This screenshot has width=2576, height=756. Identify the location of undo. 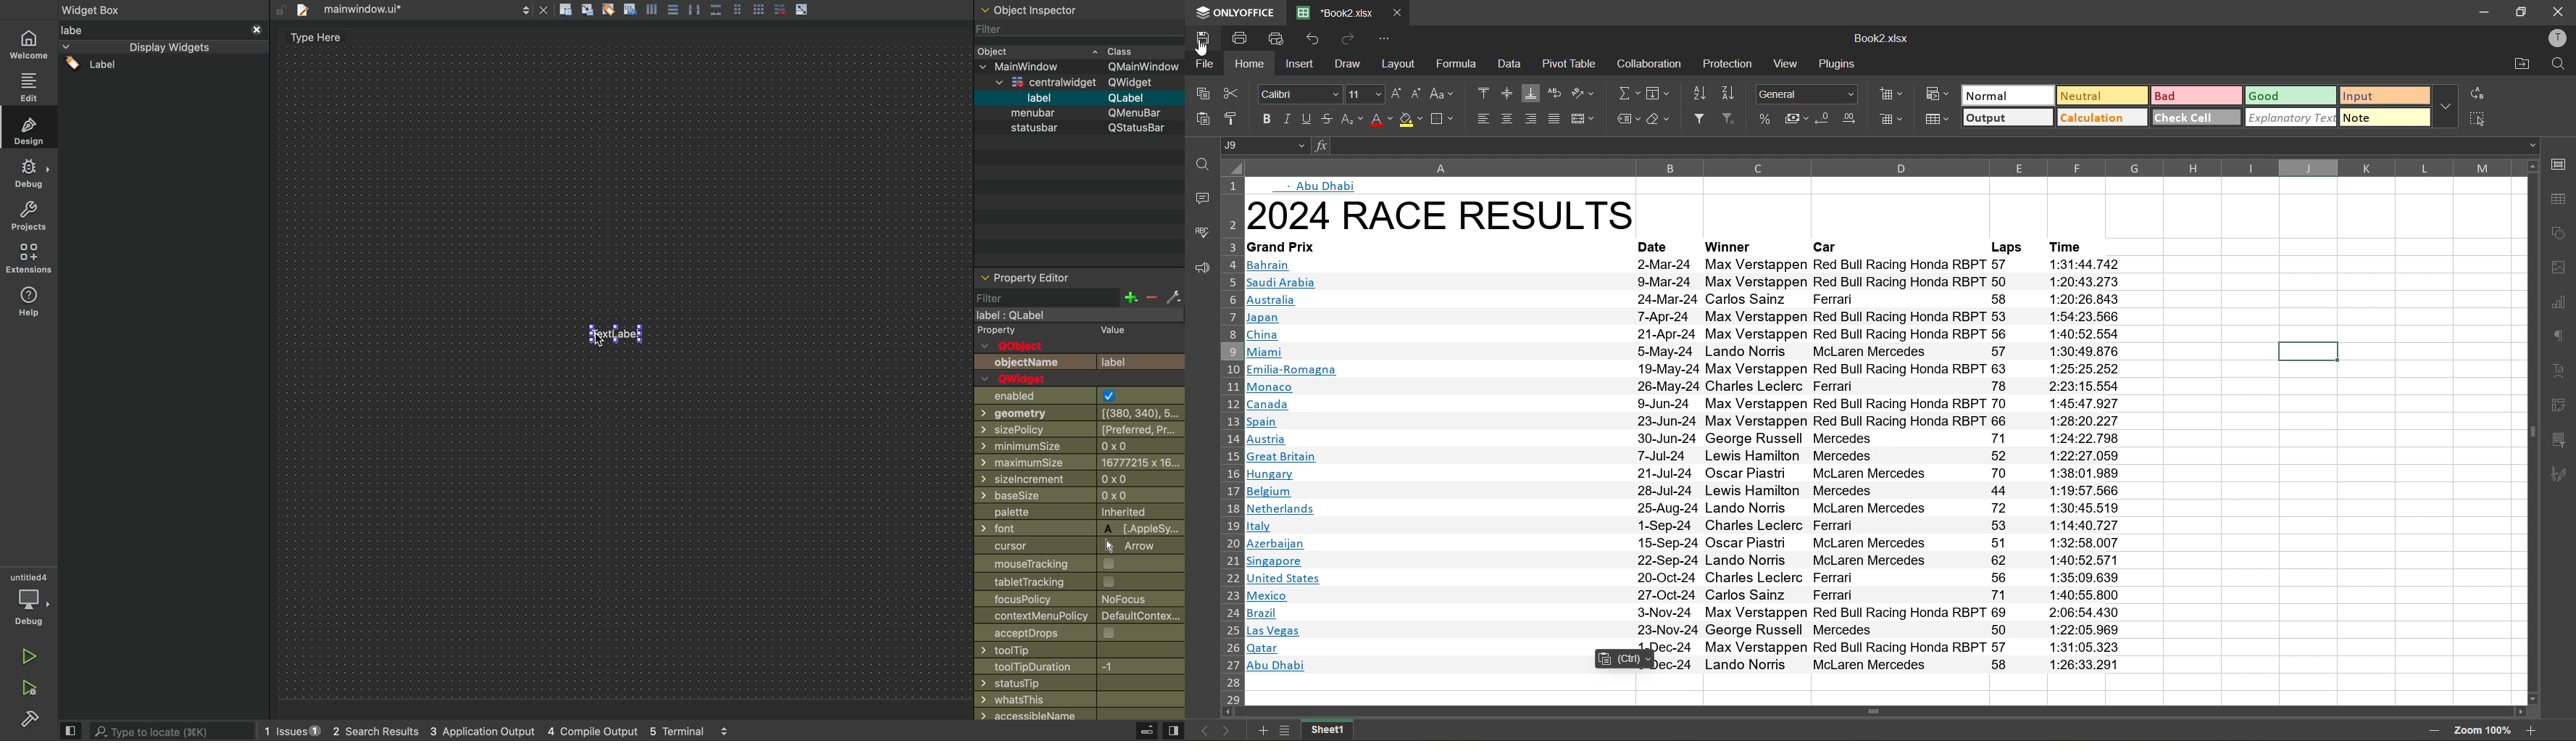
(1314, 38).